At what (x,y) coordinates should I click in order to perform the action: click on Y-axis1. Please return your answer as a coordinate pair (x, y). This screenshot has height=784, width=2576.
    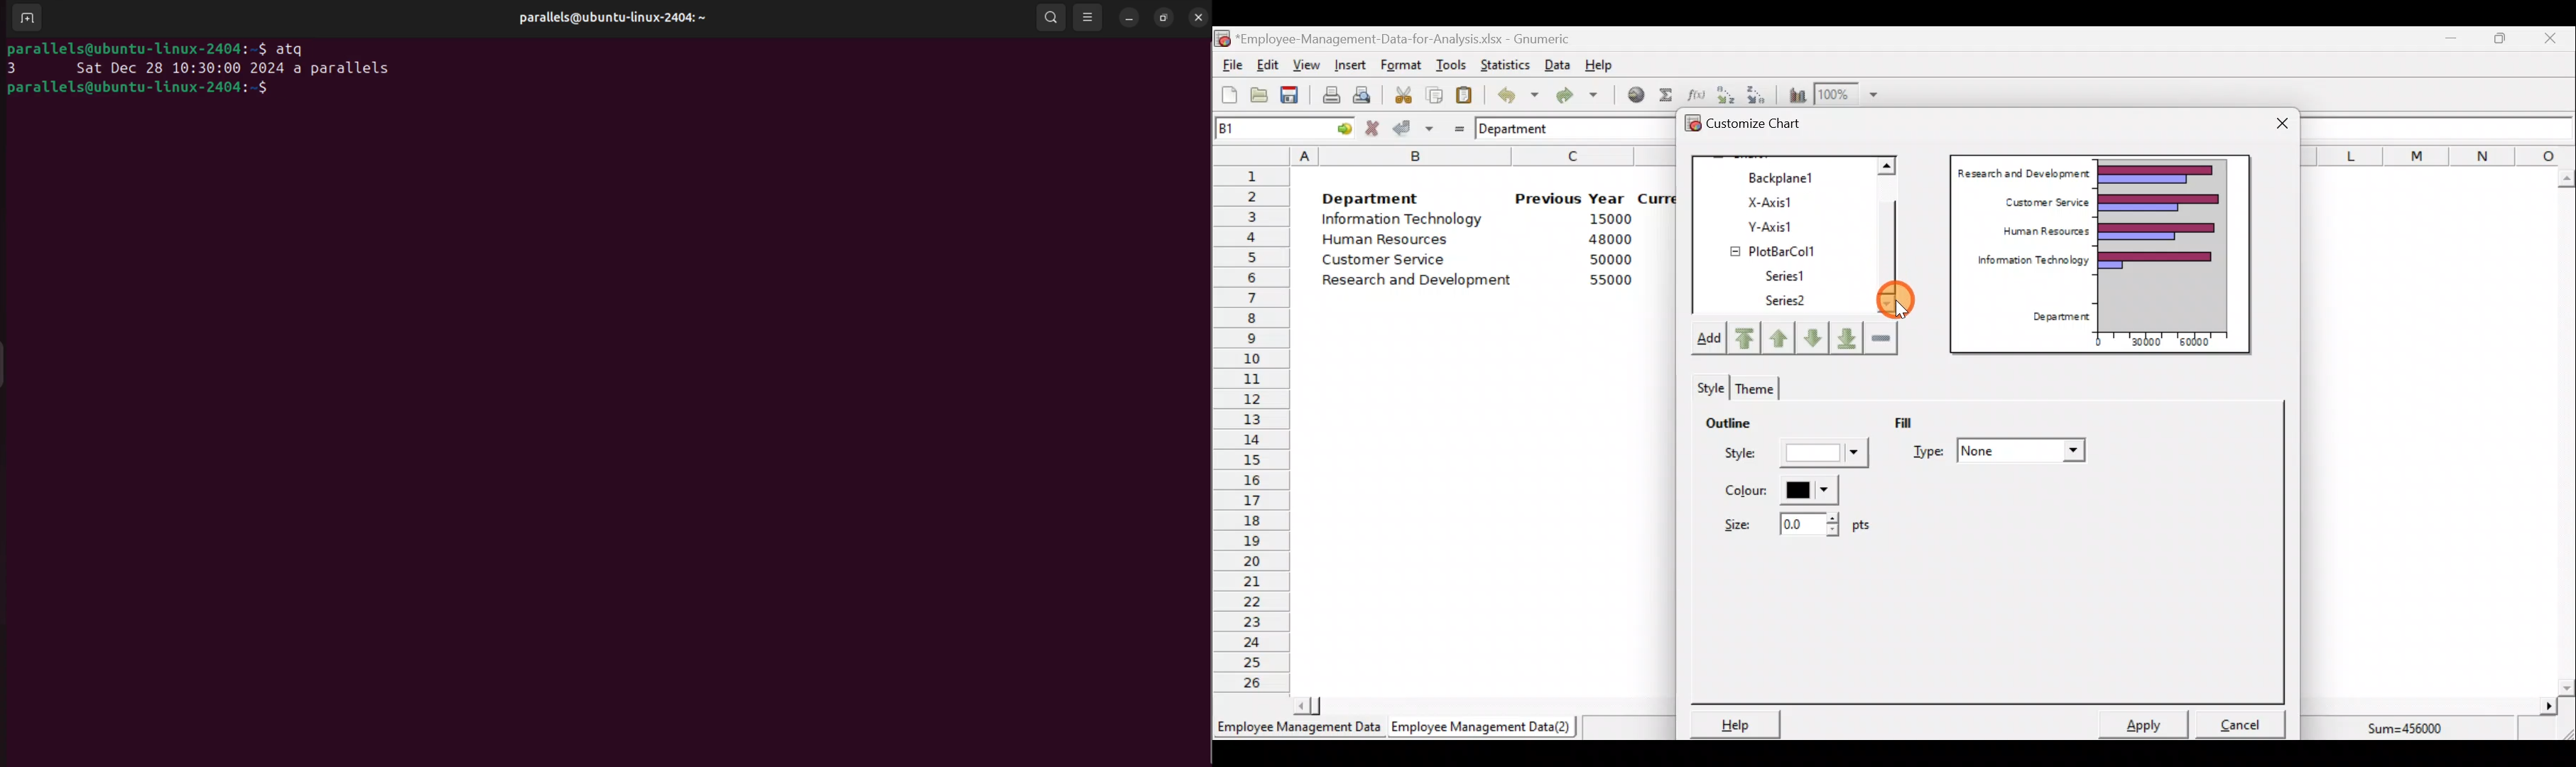
    Looking at the image, I should click on (1788, 224).